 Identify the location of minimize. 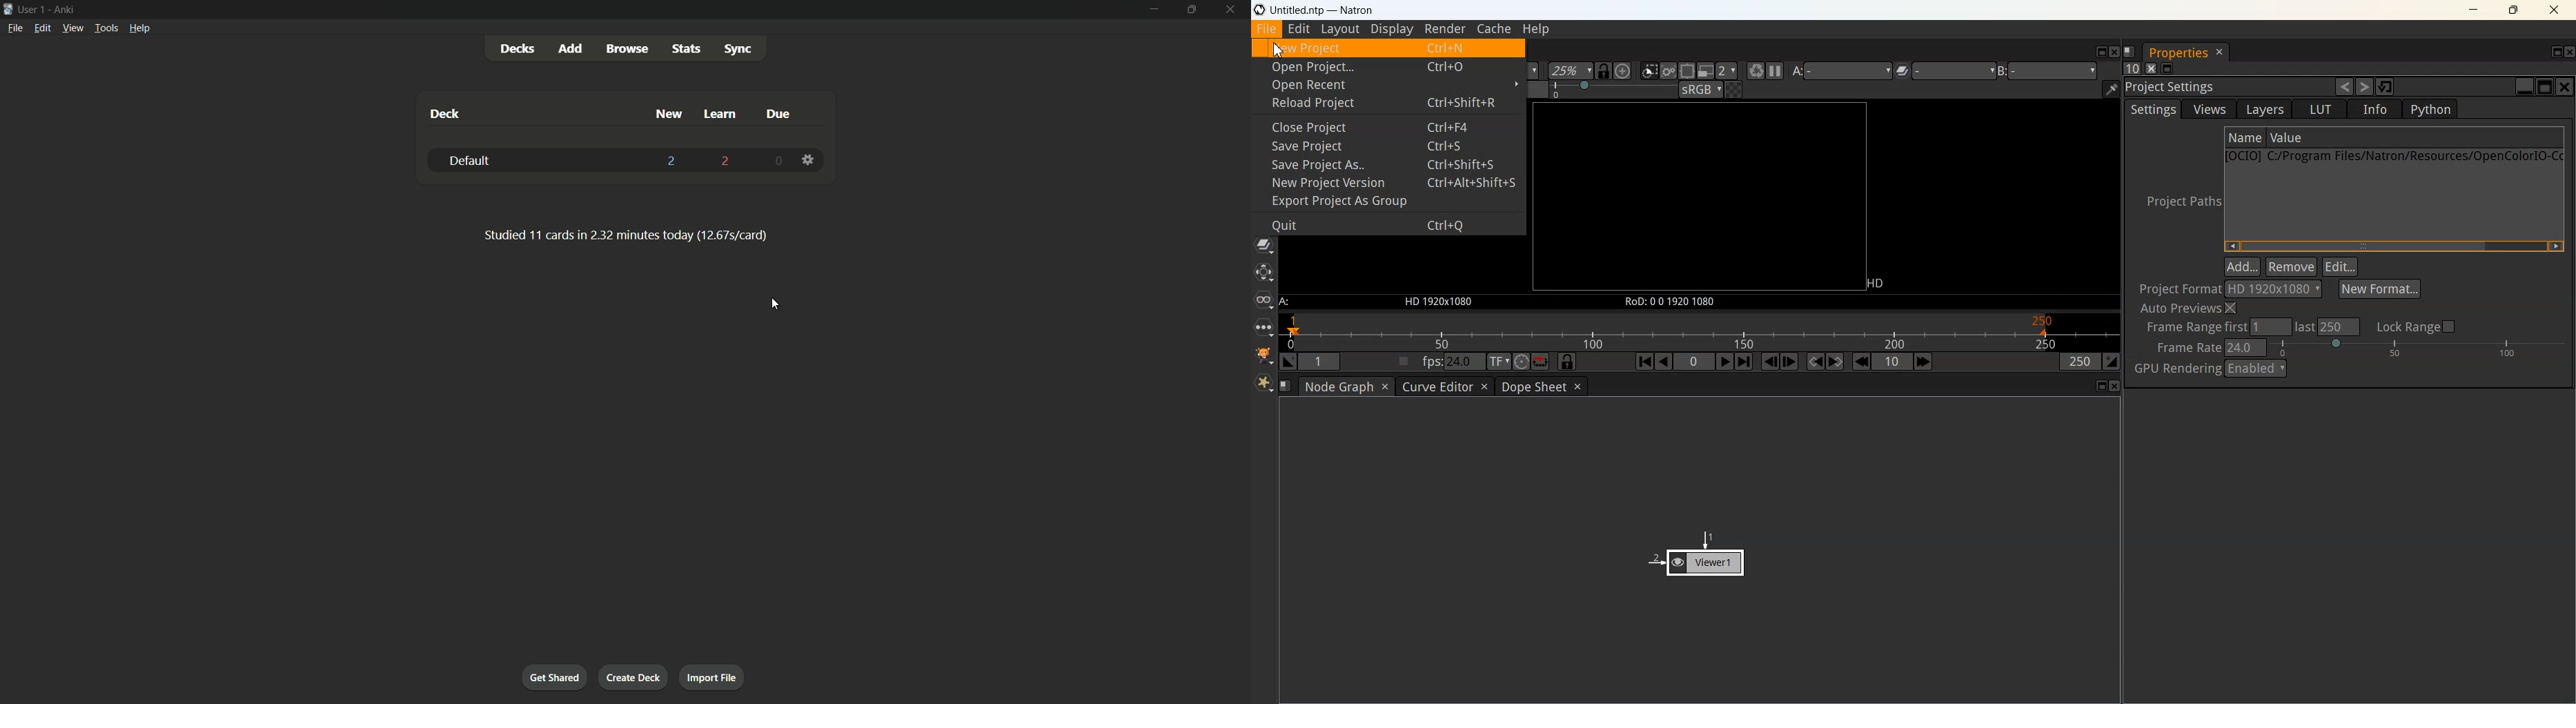
(1153, 10).